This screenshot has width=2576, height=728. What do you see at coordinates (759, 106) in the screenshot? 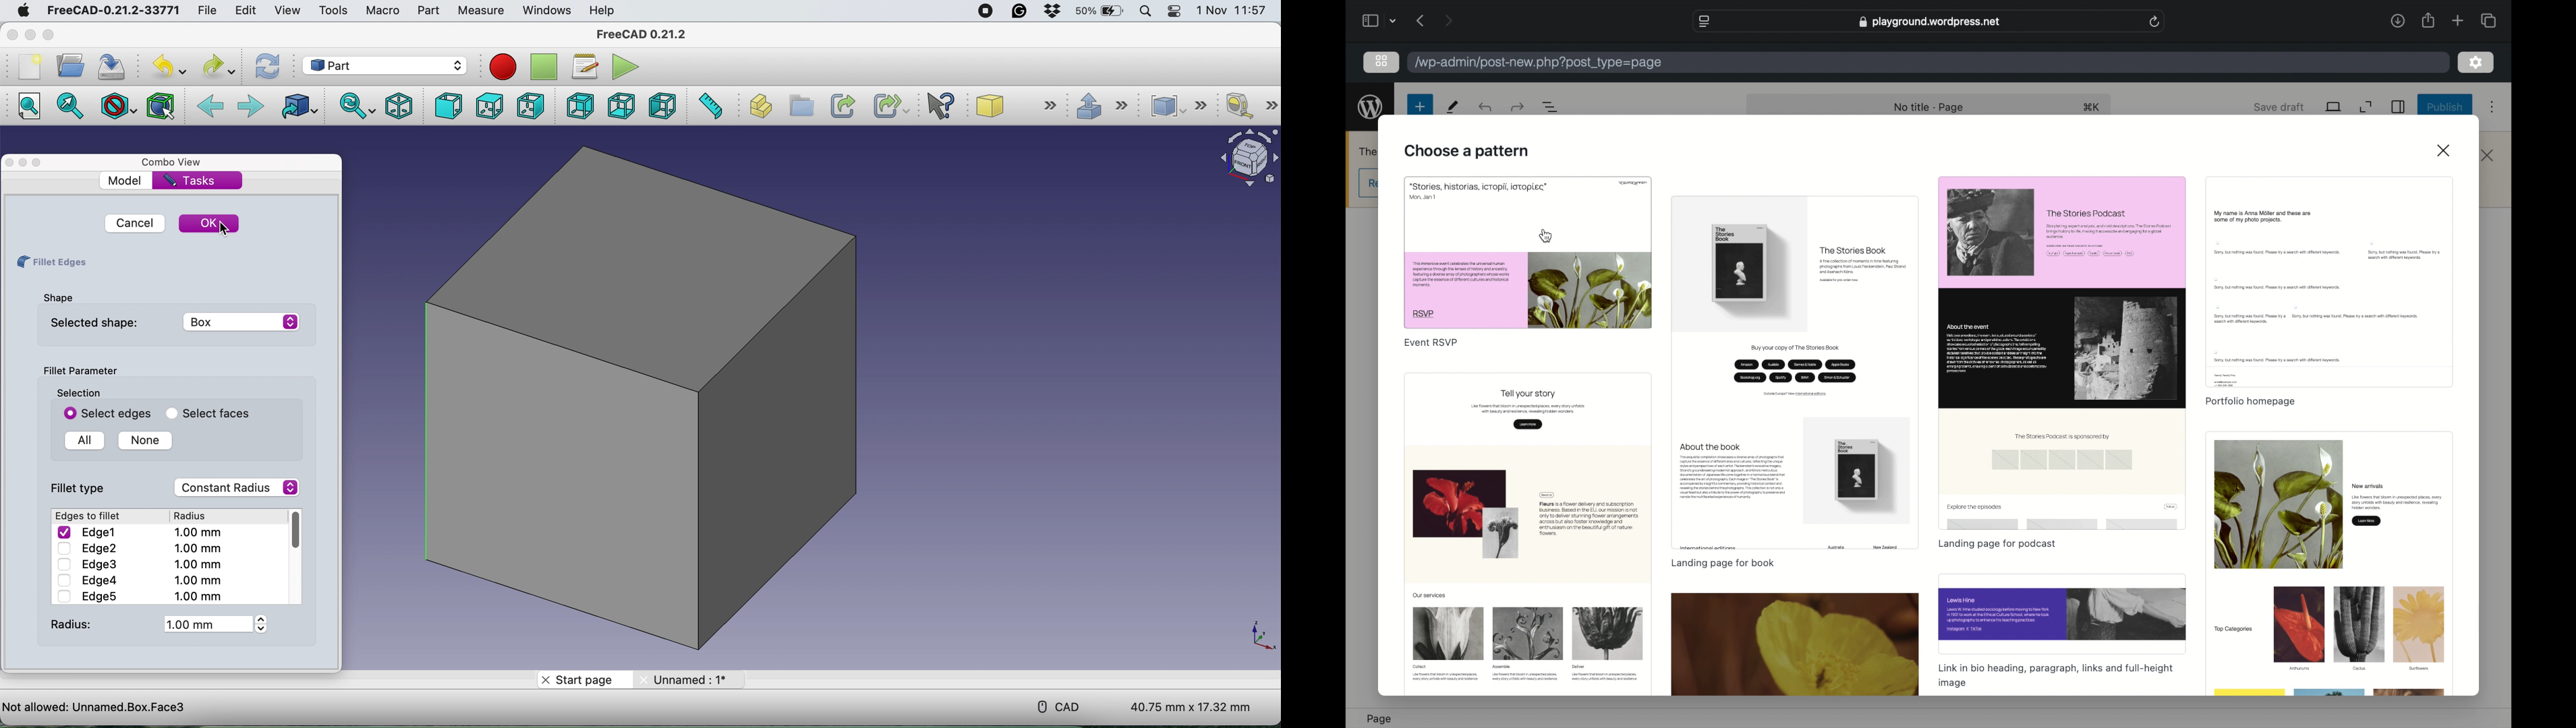
I see `create part` at bounding box center [759, 106].